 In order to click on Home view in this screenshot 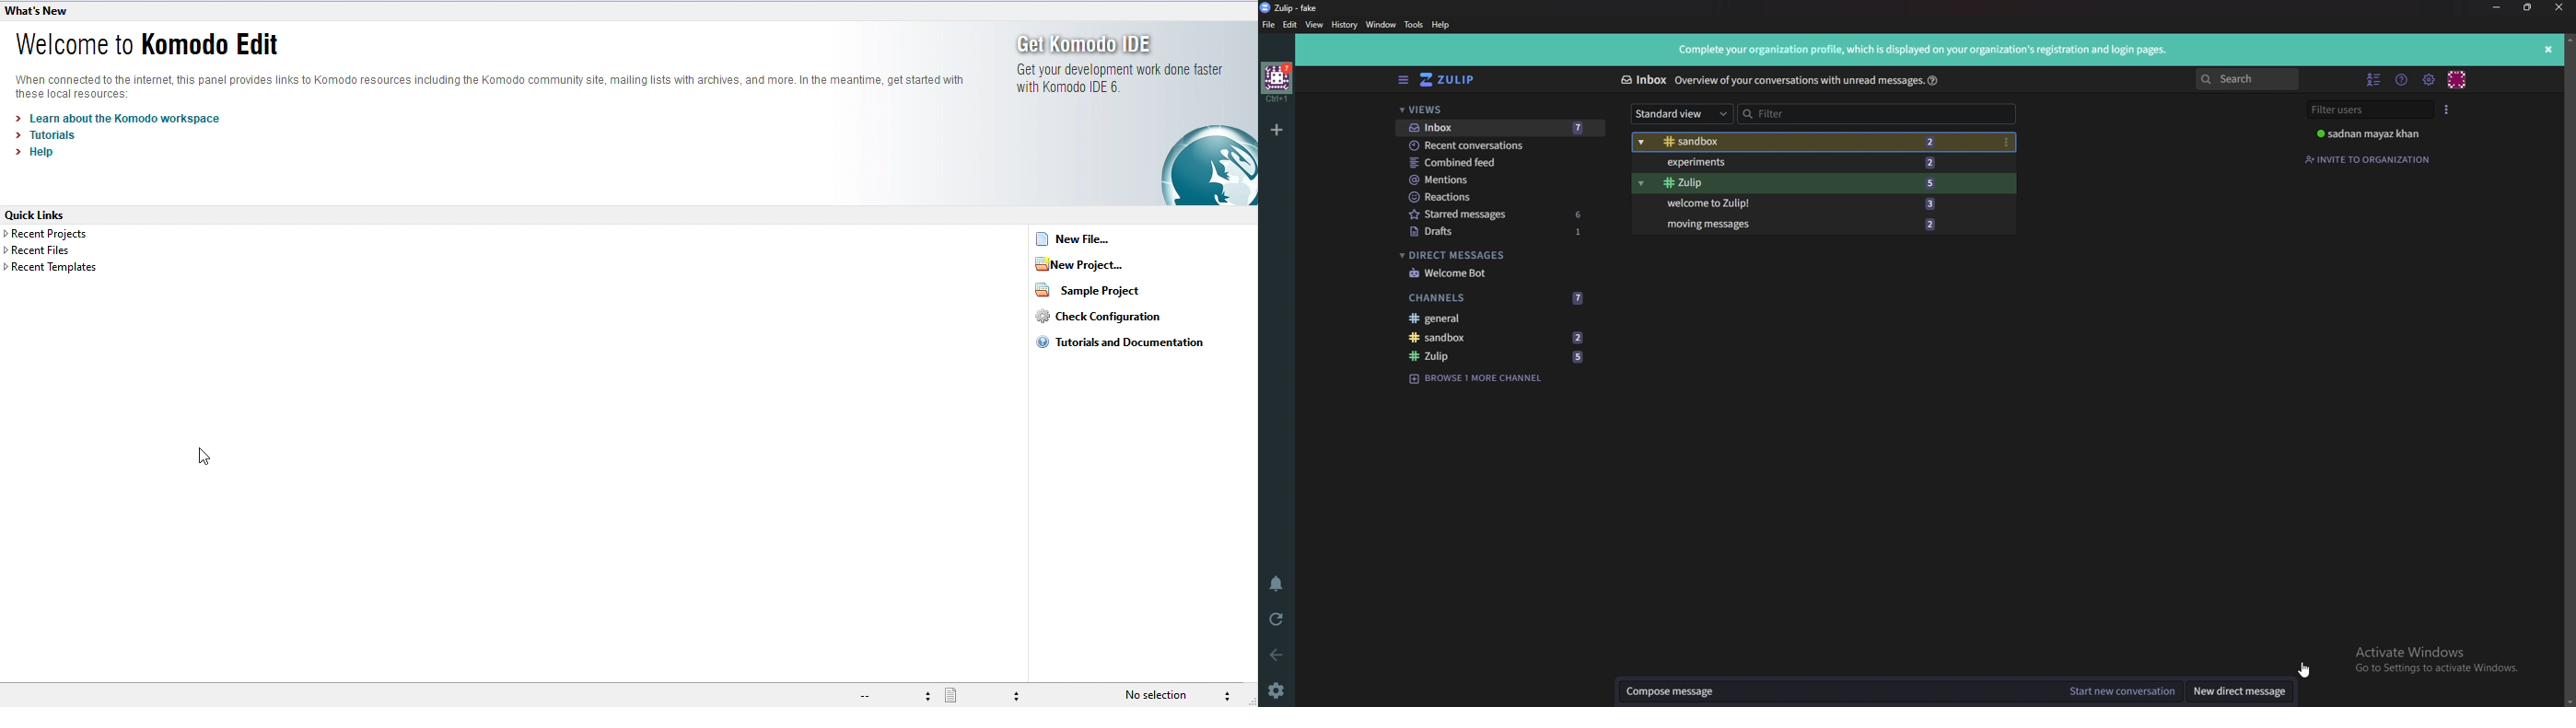, I will do `click(1457, 77)`.